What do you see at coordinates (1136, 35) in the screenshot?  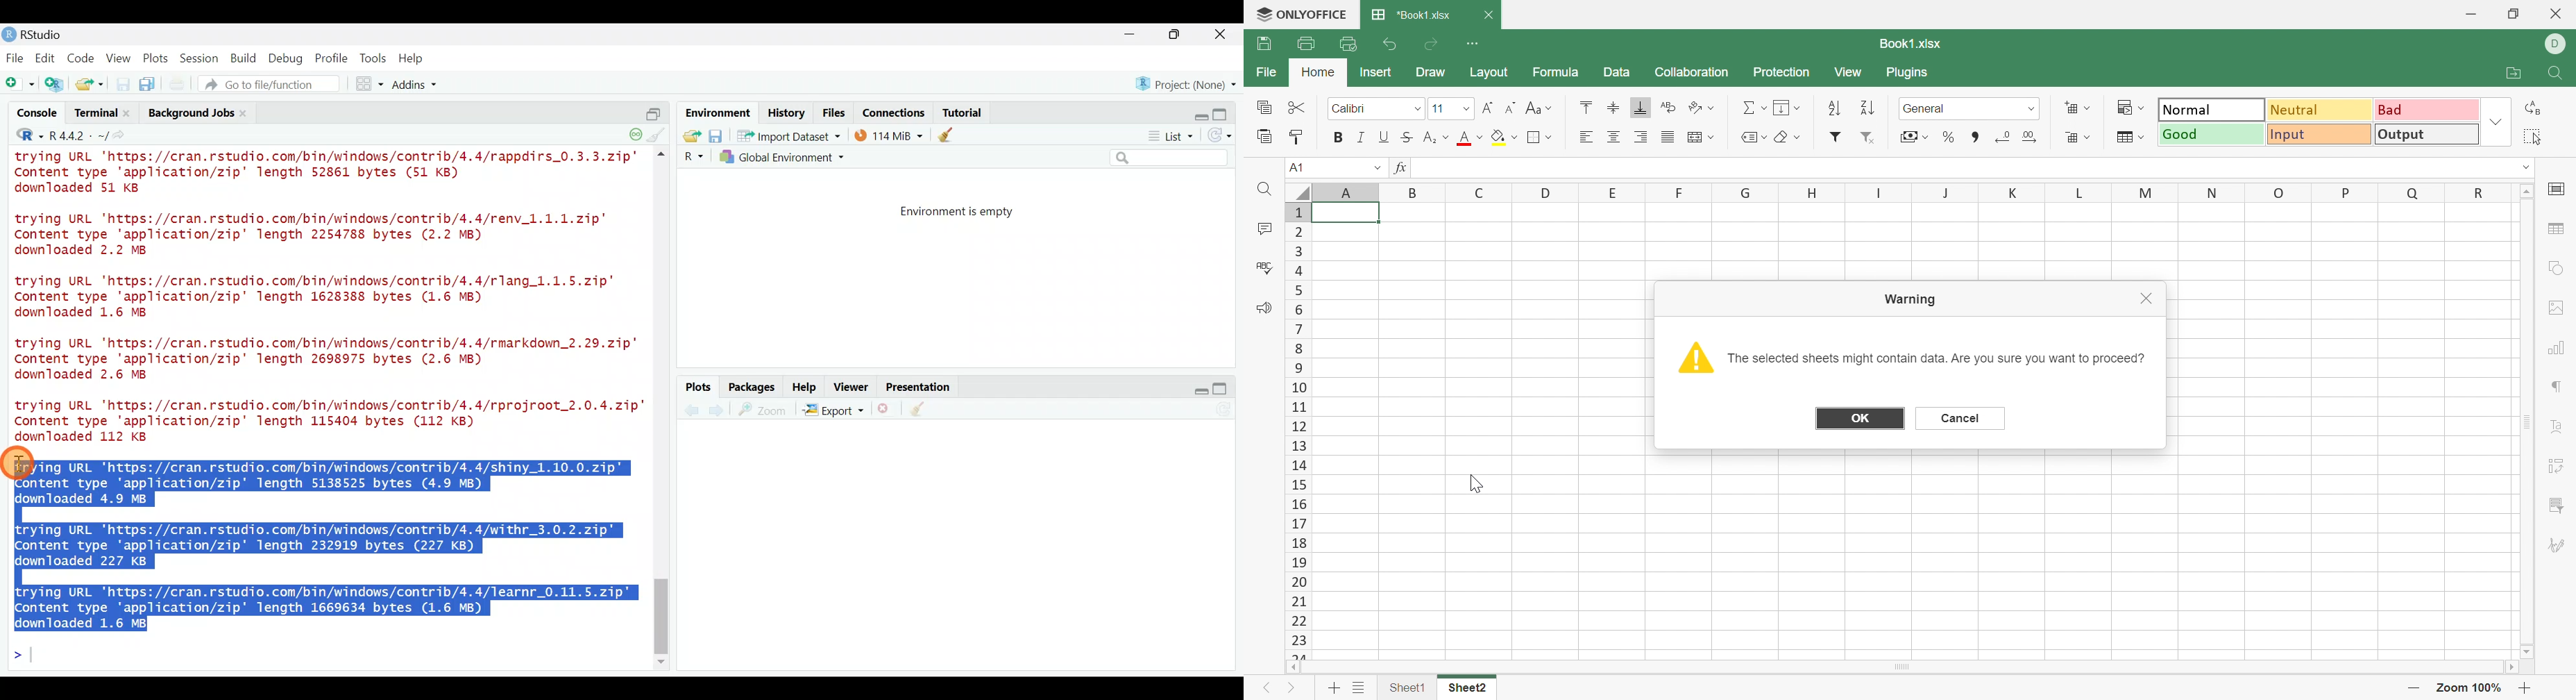 I see `minimize` at bounding box center [1136, 35].